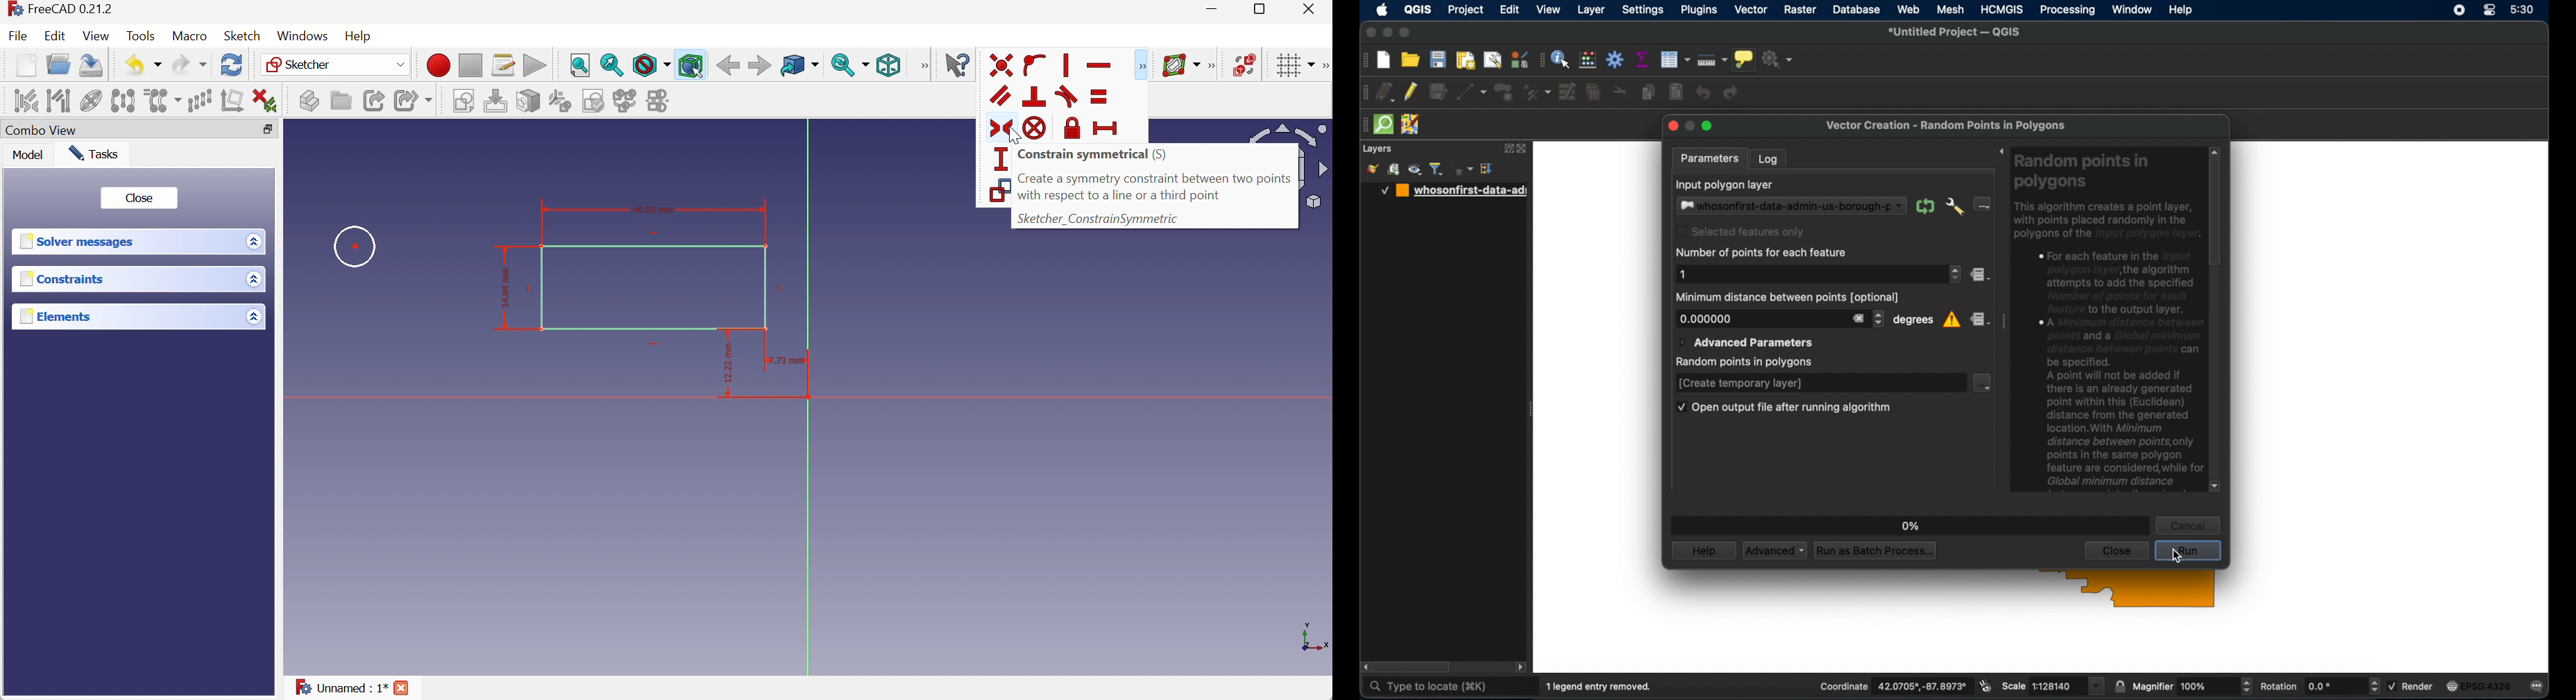  What do you see at coordinates (2187, 525) in the screenshot?
I see `cancel` at bounding box center [2187, 525].